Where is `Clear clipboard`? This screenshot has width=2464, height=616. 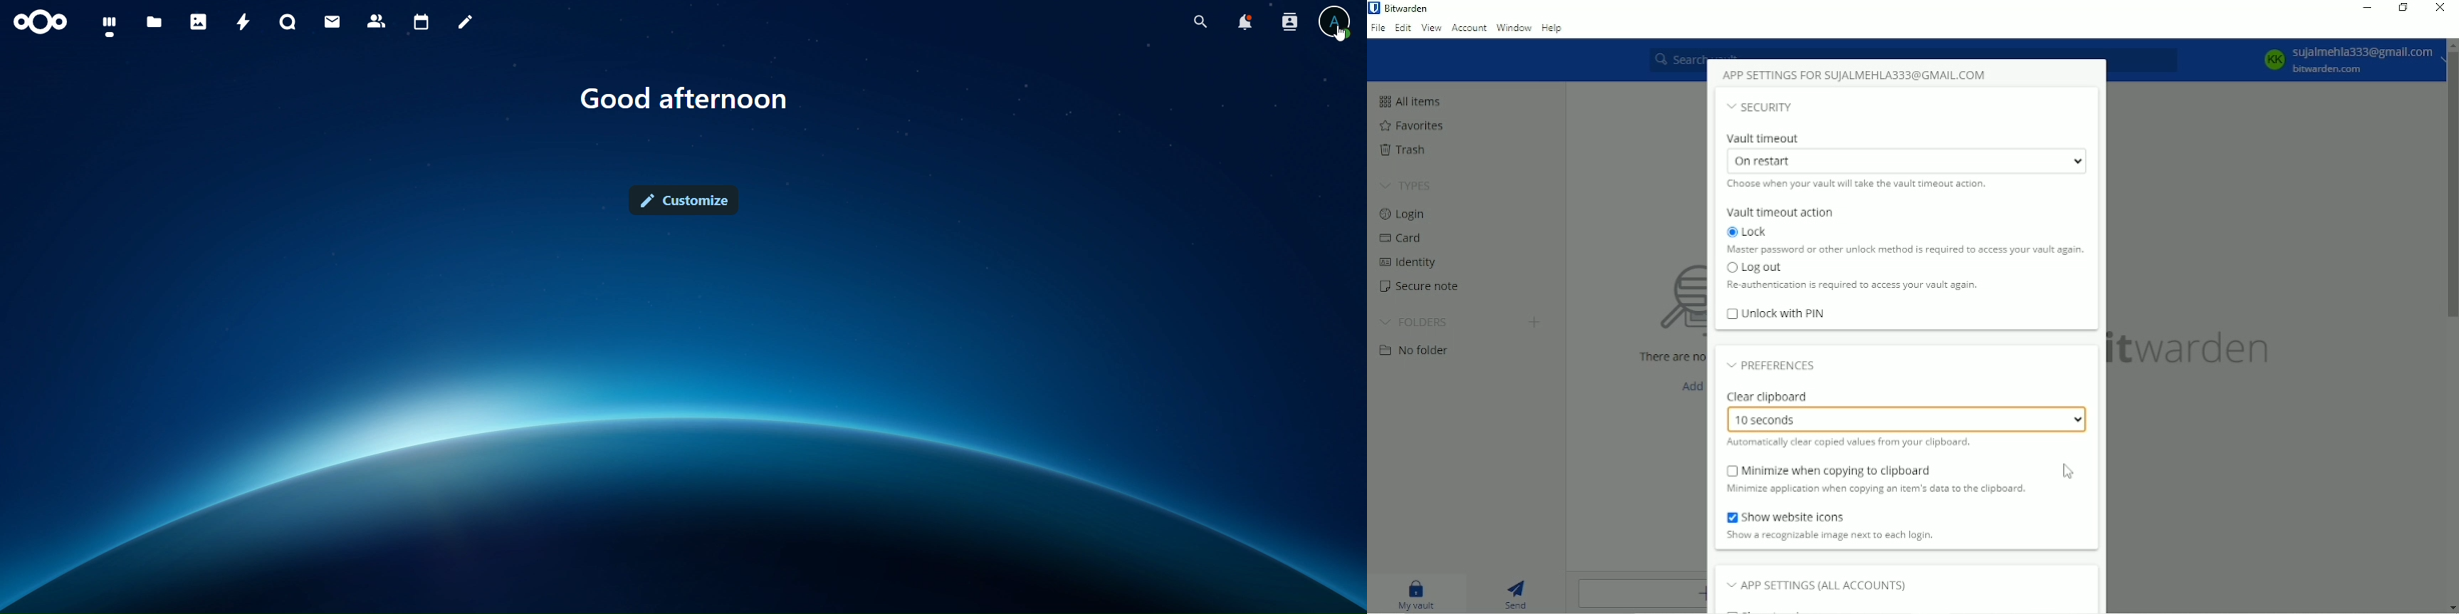
Clear clipboard is located at coordinates (1771, 395).